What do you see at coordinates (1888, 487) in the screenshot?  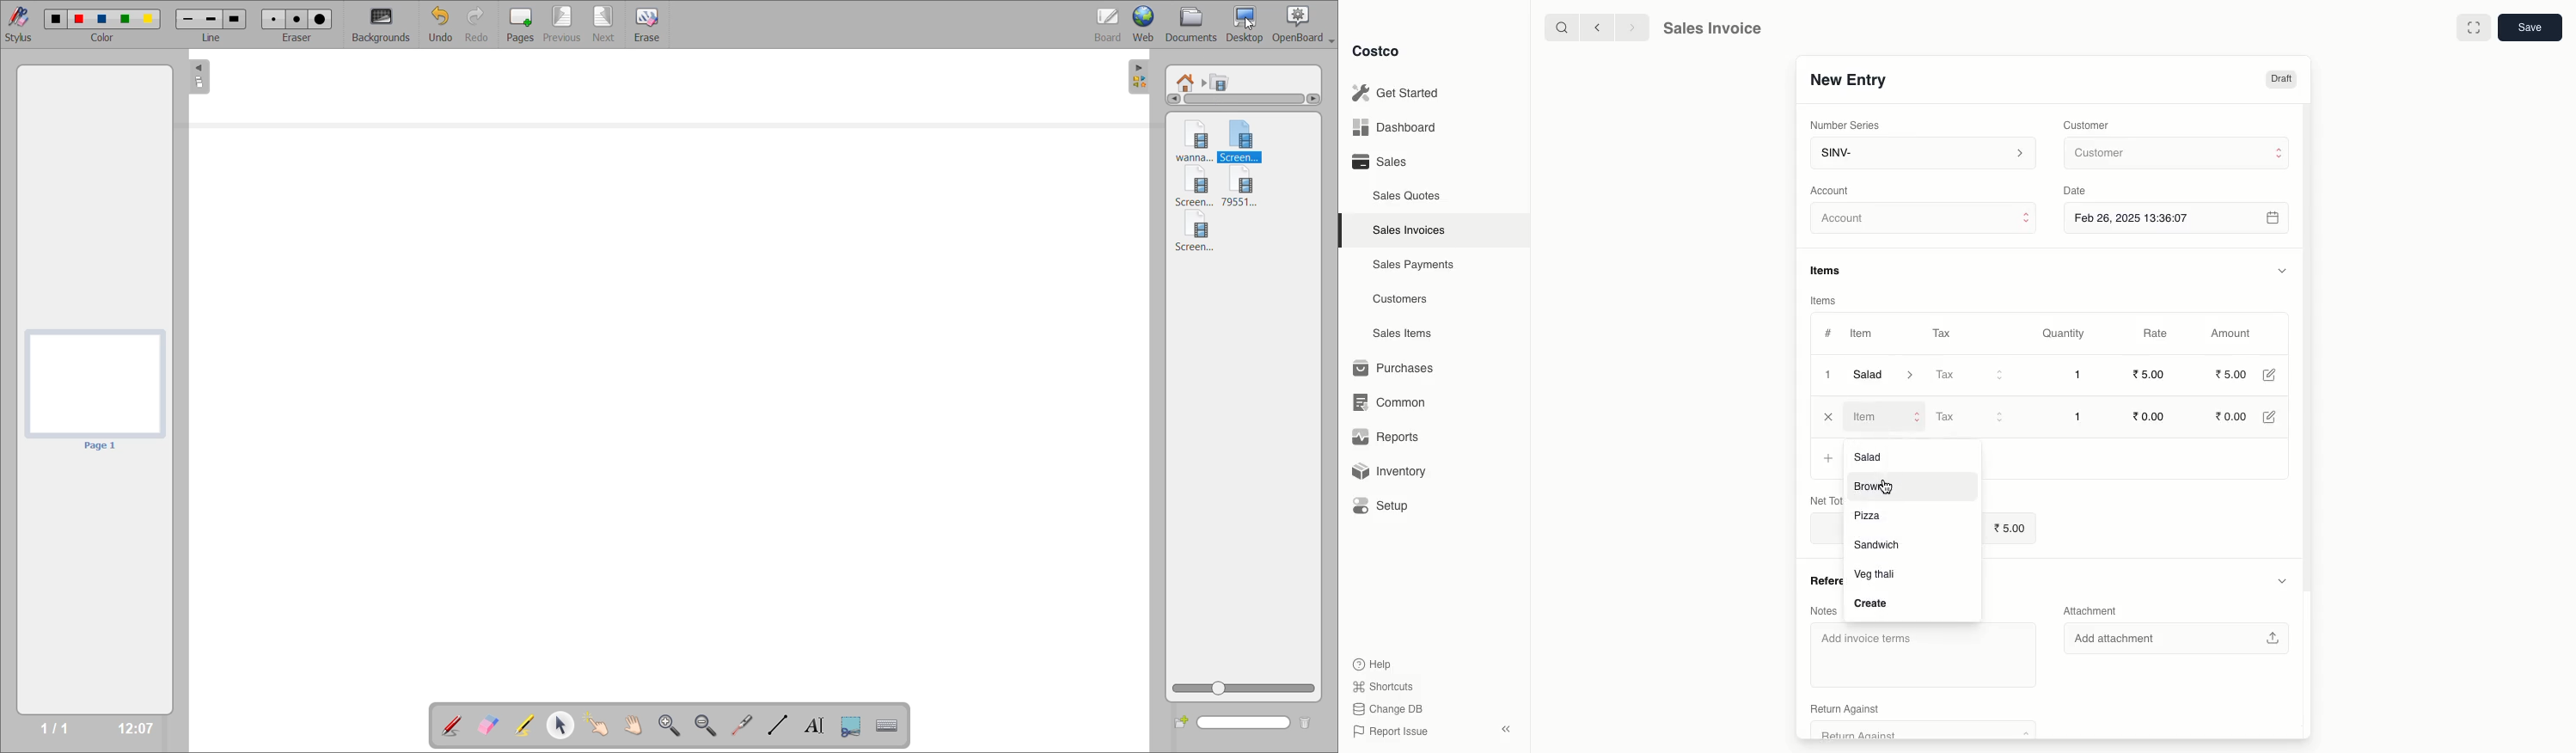 I see `cursor` at bounding box center [1888, 487].